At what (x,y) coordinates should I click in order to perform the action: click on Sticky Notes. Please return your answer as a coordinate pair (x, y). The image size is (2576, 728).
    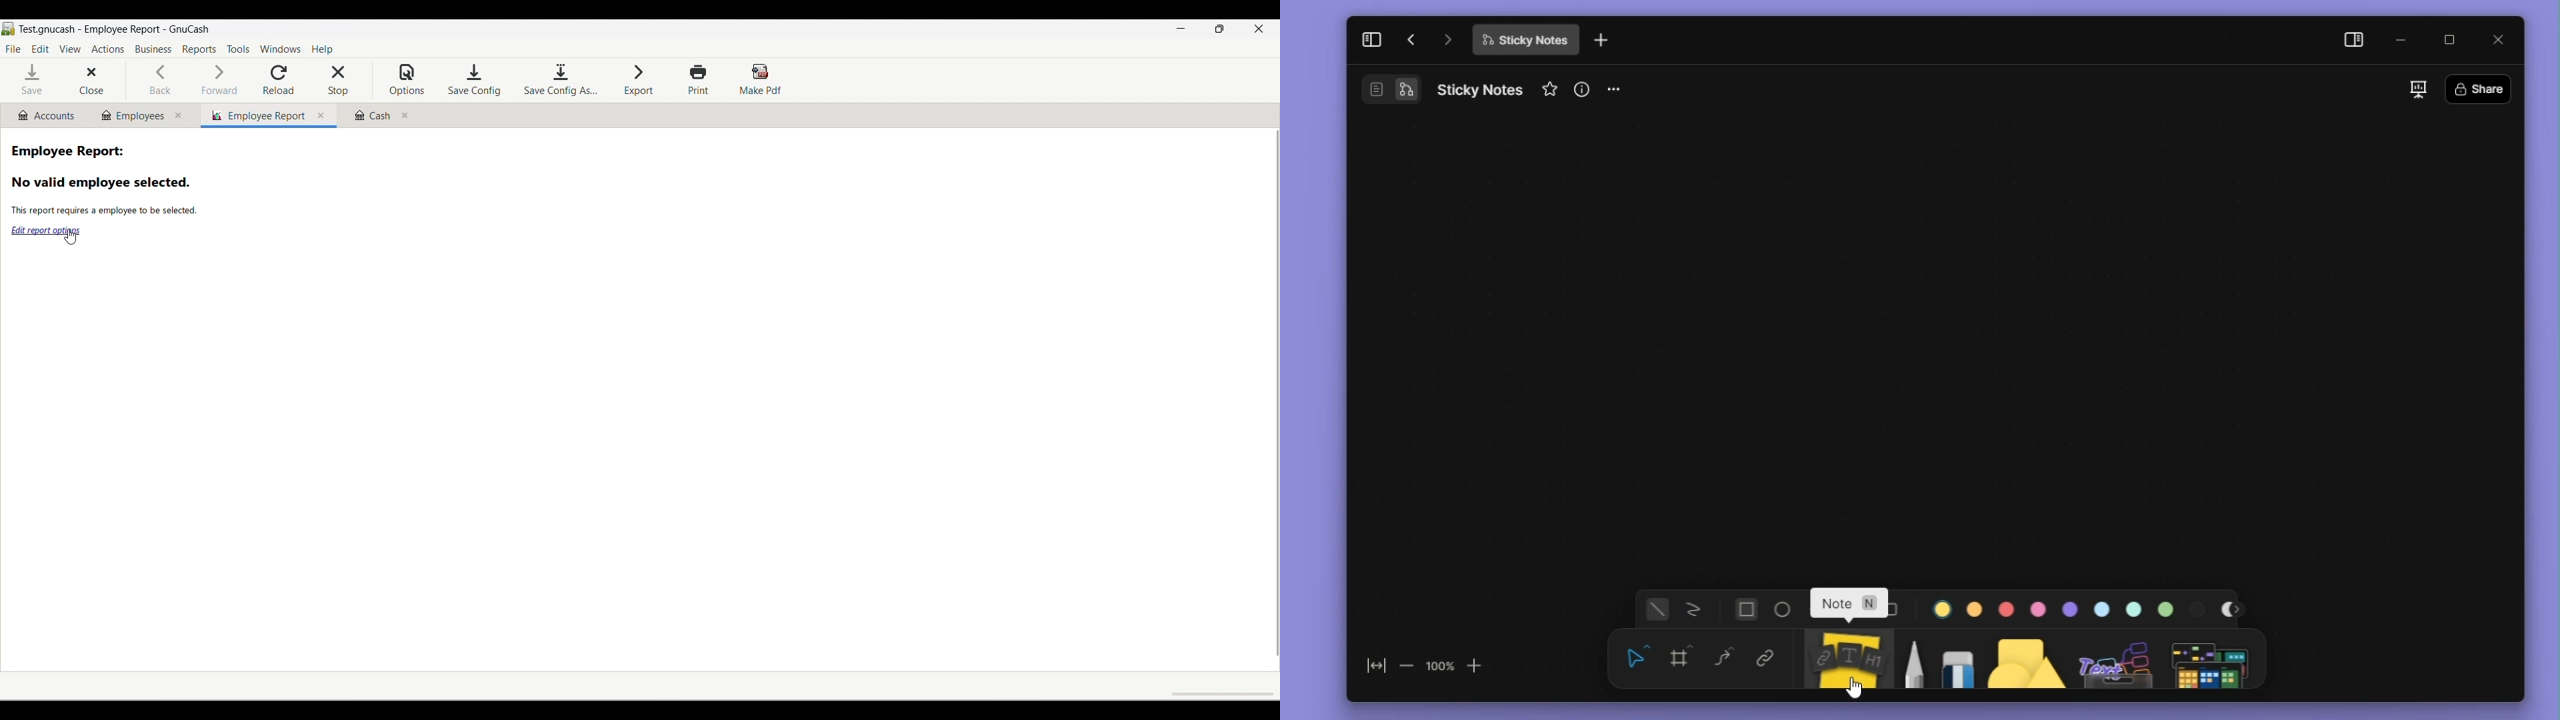
    Looking at the image, I should click on (1484, 89).